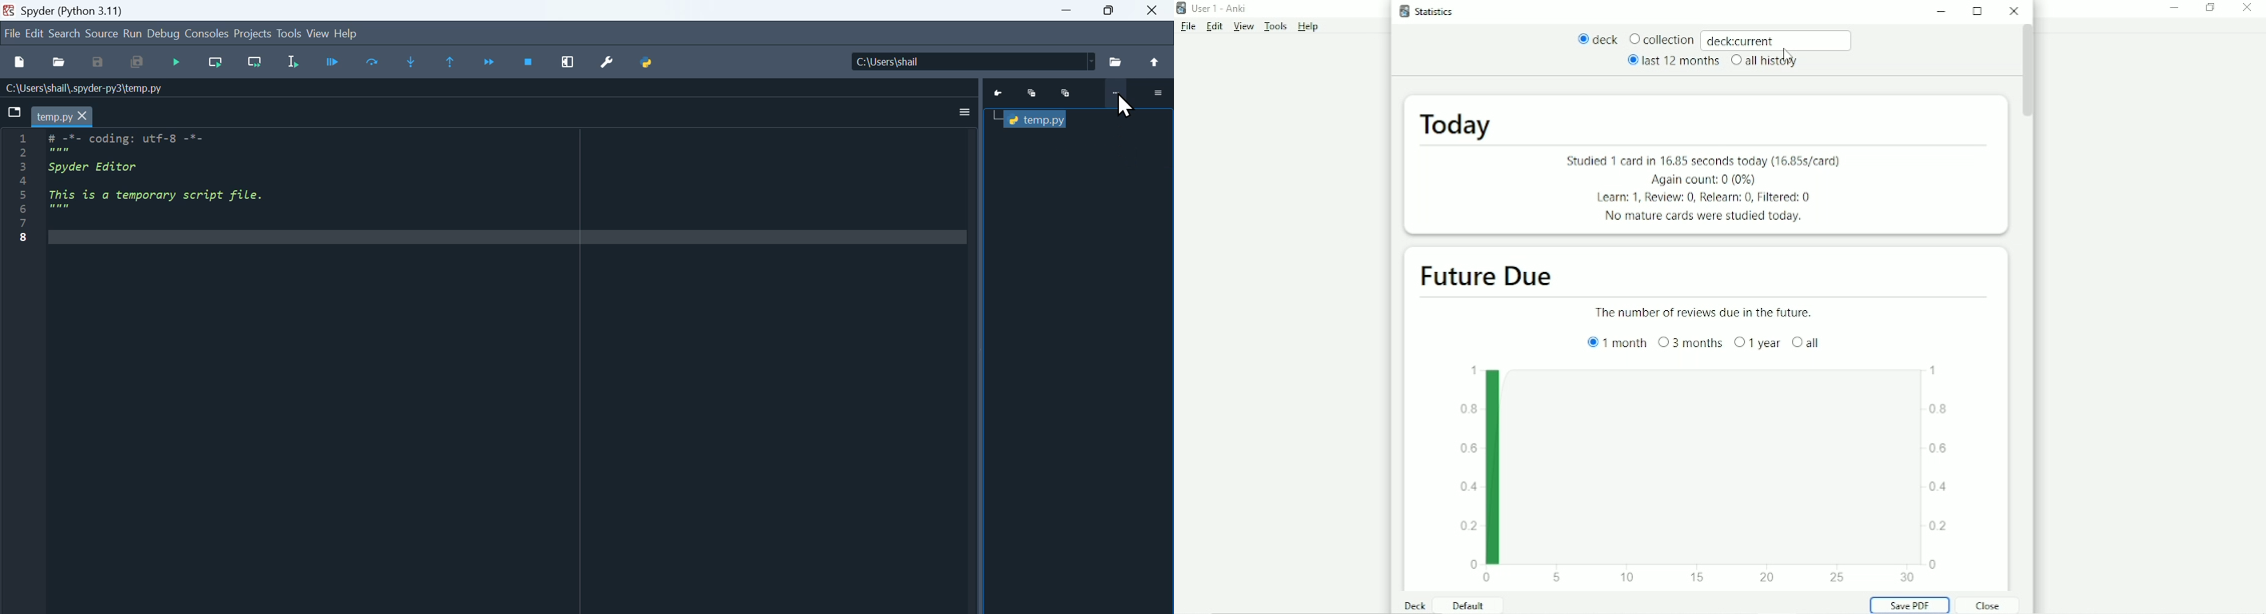 Image resolution: width=2268 pixels, height=616 pixels. I want to click on More options, so click(1156, 92).